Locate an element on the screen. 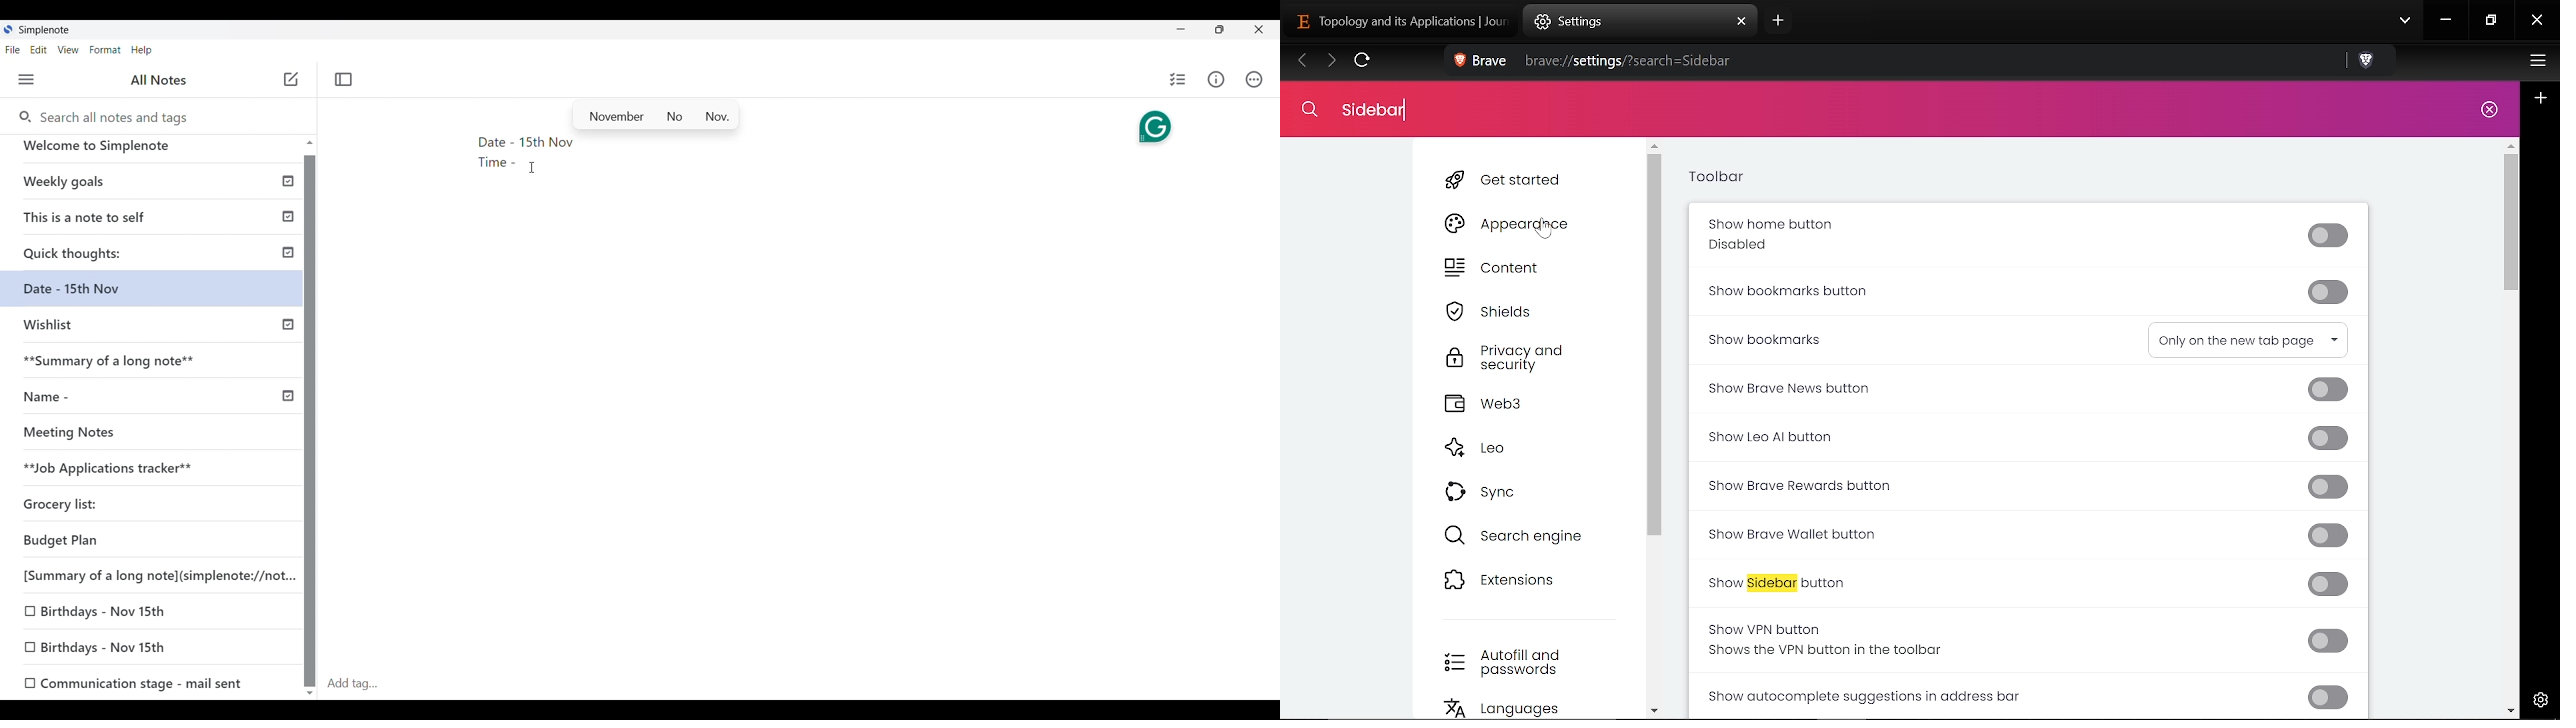 The height and width of the screenshot is (728, 2576). Published note indicated by check icon is located at coordinates (153, 187).